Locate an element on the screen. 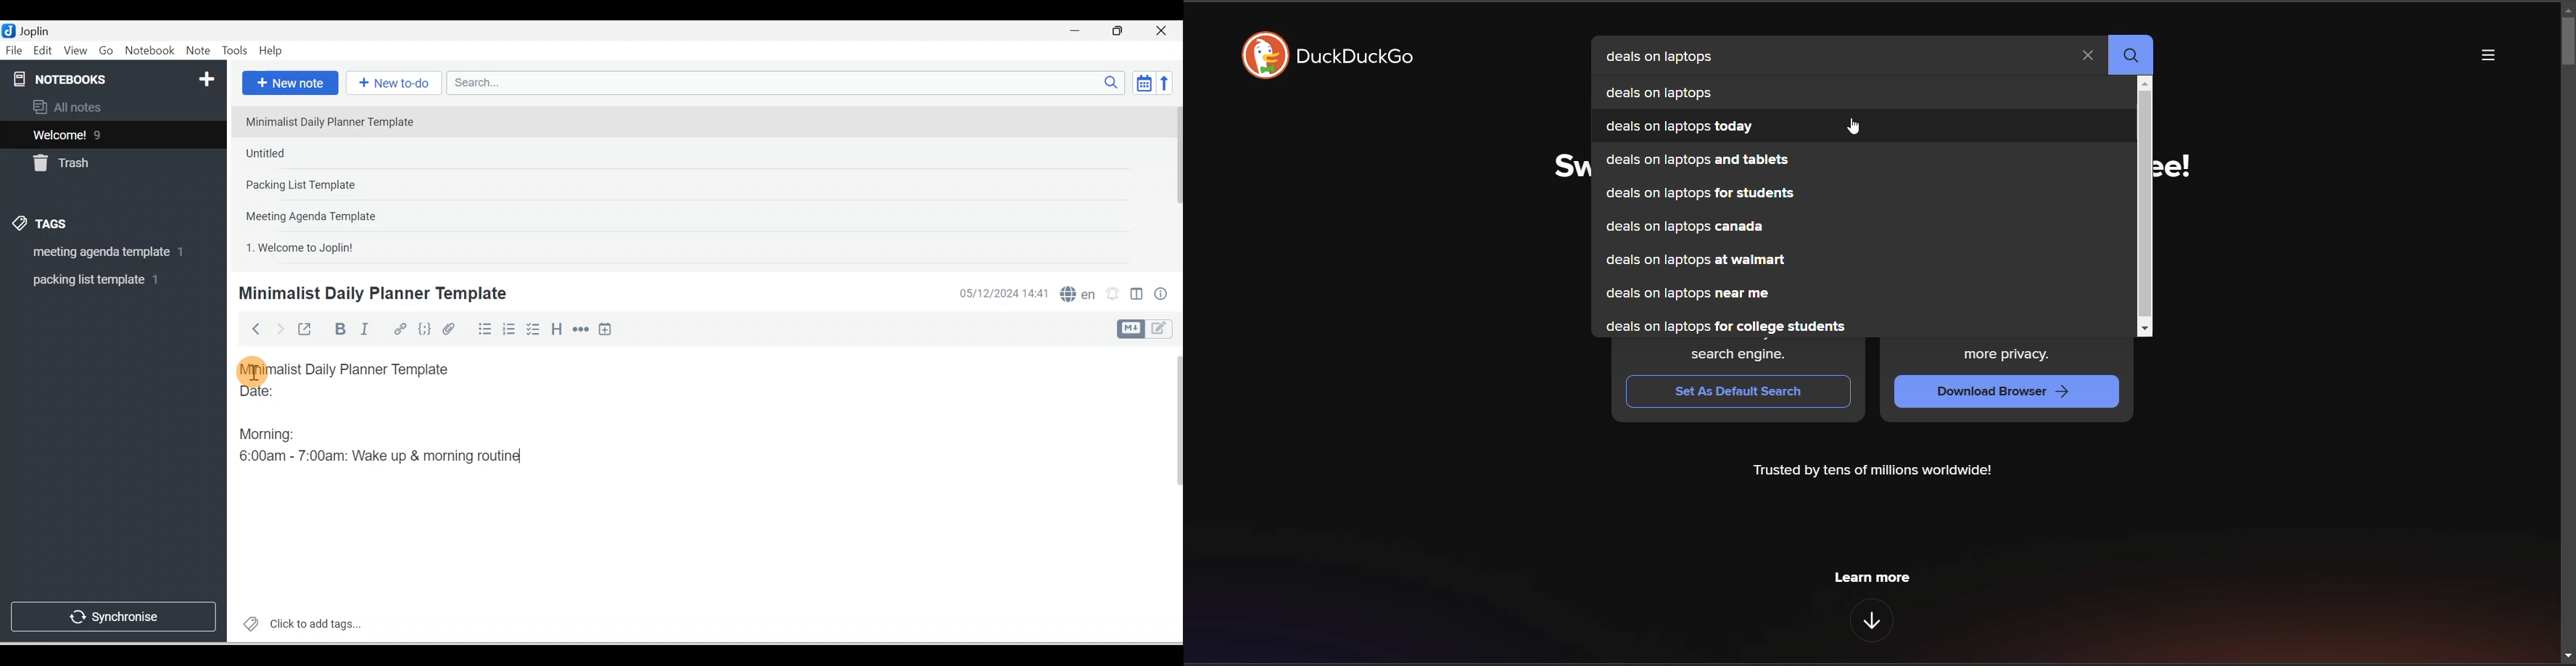  Toggle editors is located at coordinates (1137, 296).